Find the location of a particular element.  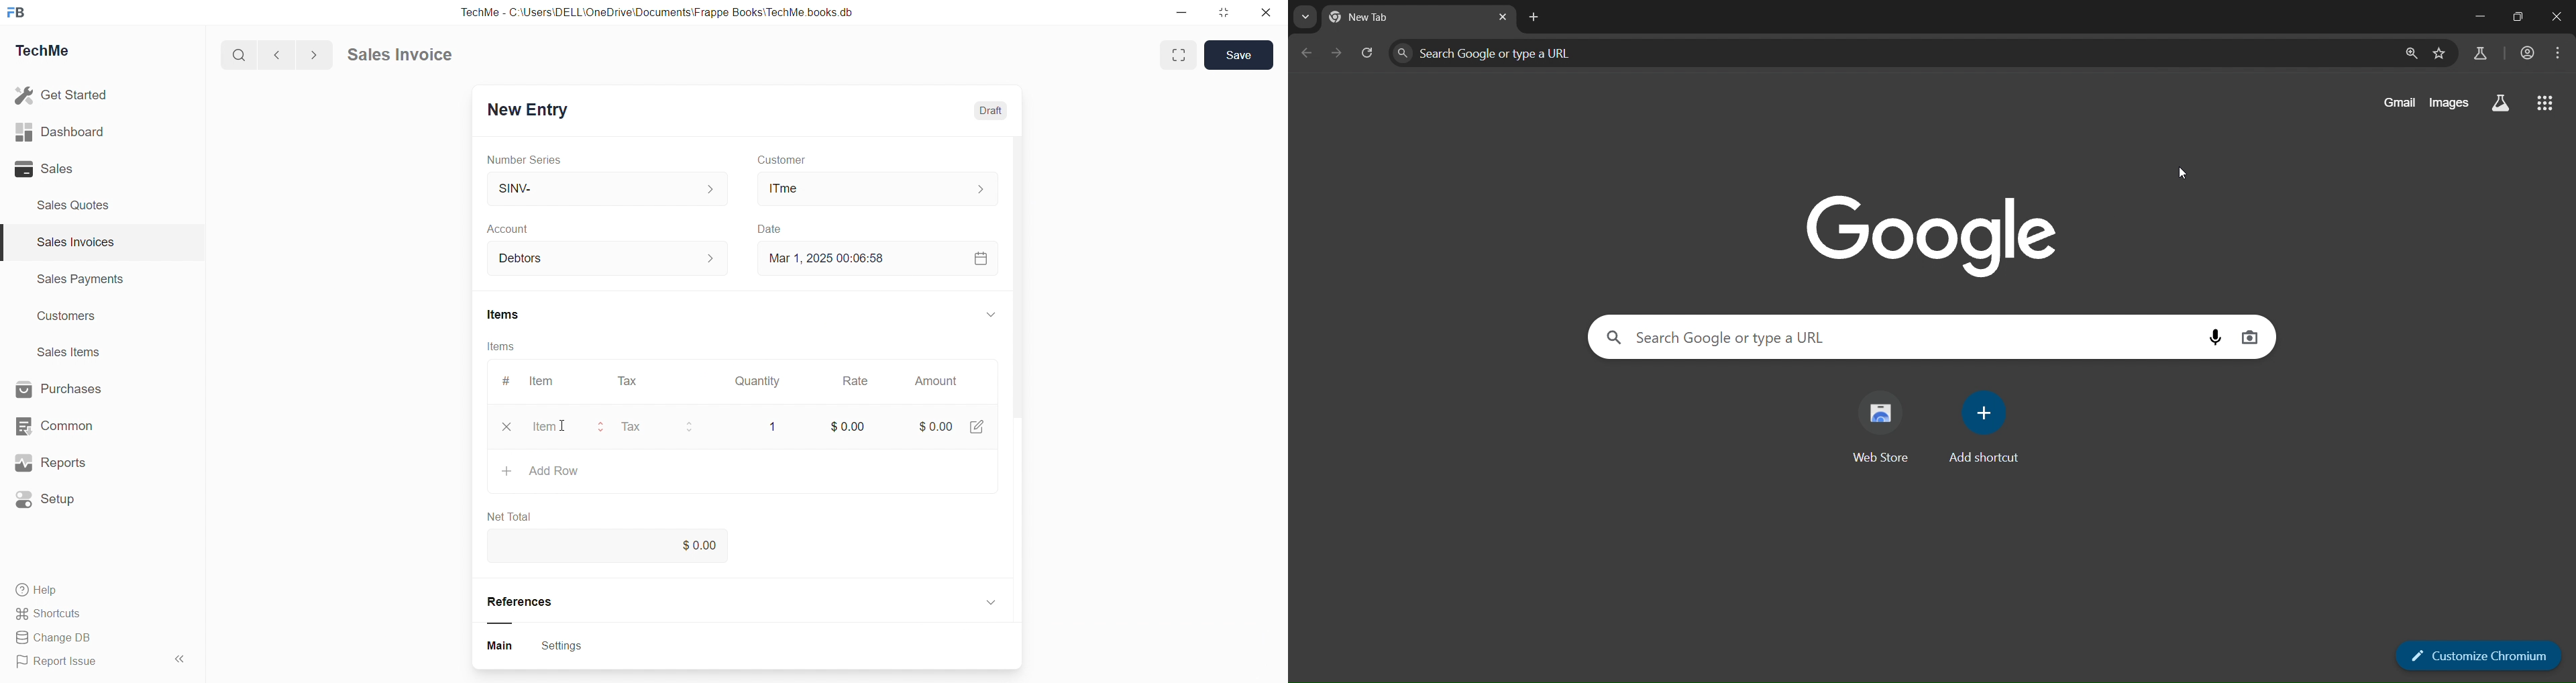

& Get Started is located at coordinates (63, 94).